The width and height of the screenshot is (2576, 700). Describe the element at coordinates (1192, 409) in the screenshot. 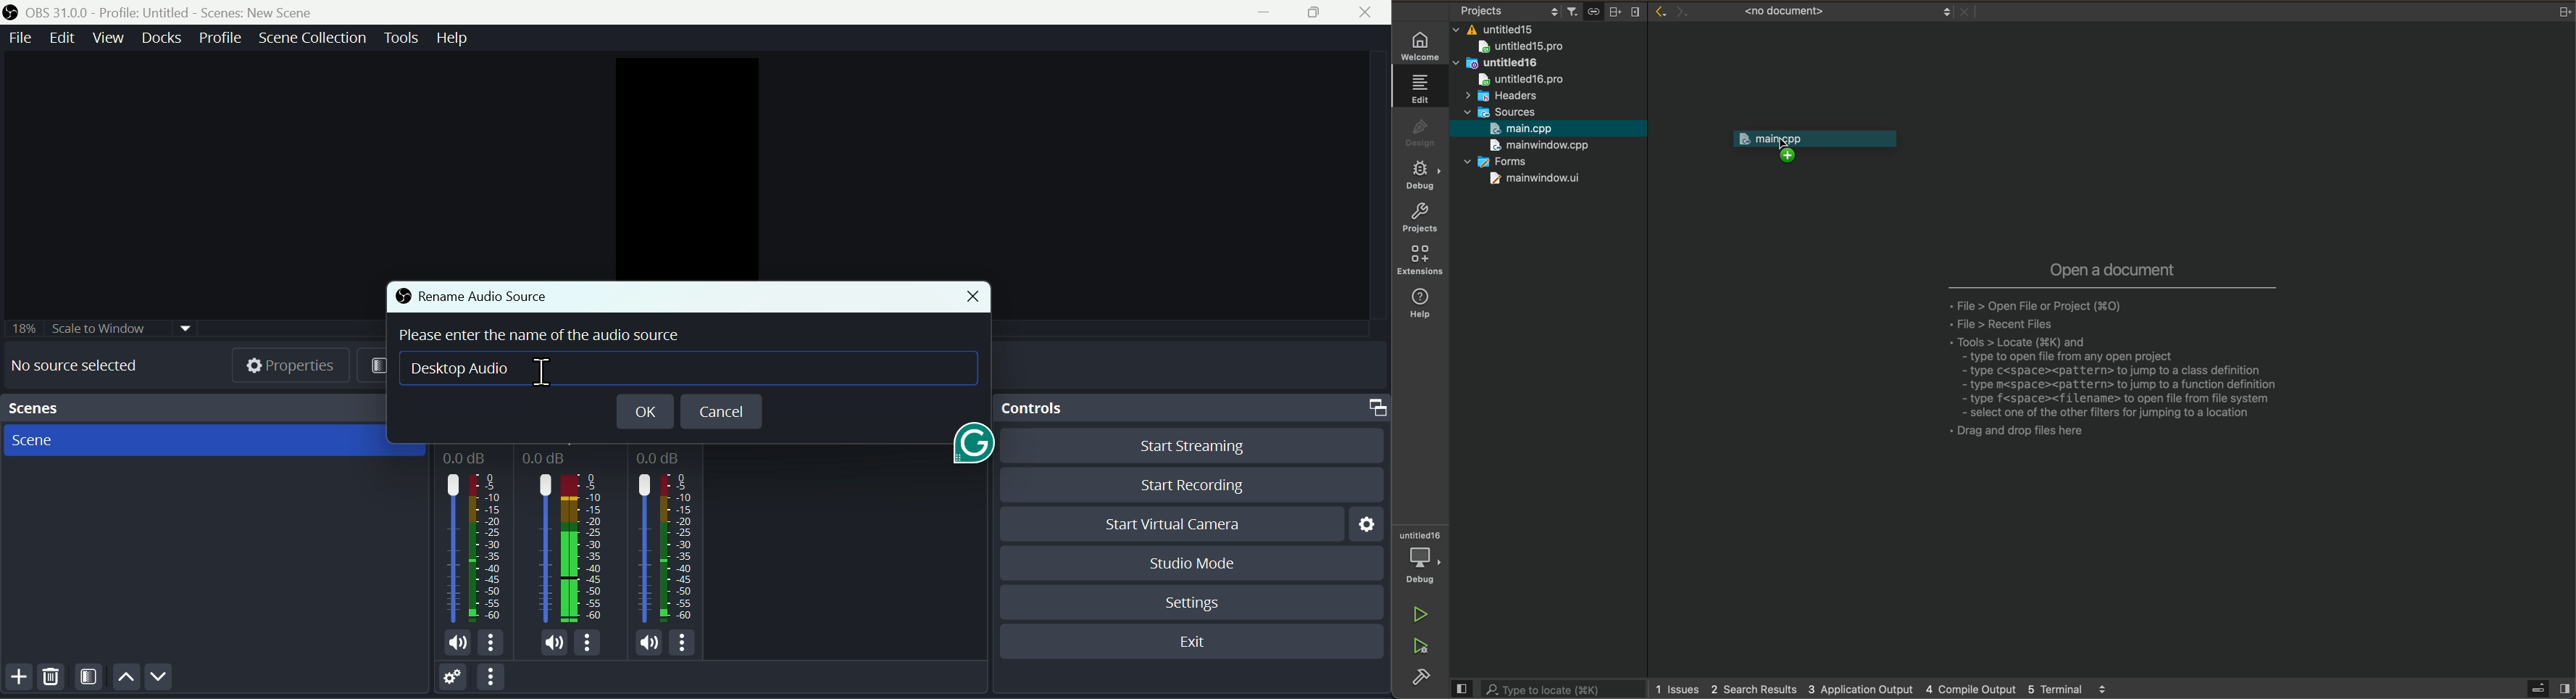

I see `Controls` at that location.